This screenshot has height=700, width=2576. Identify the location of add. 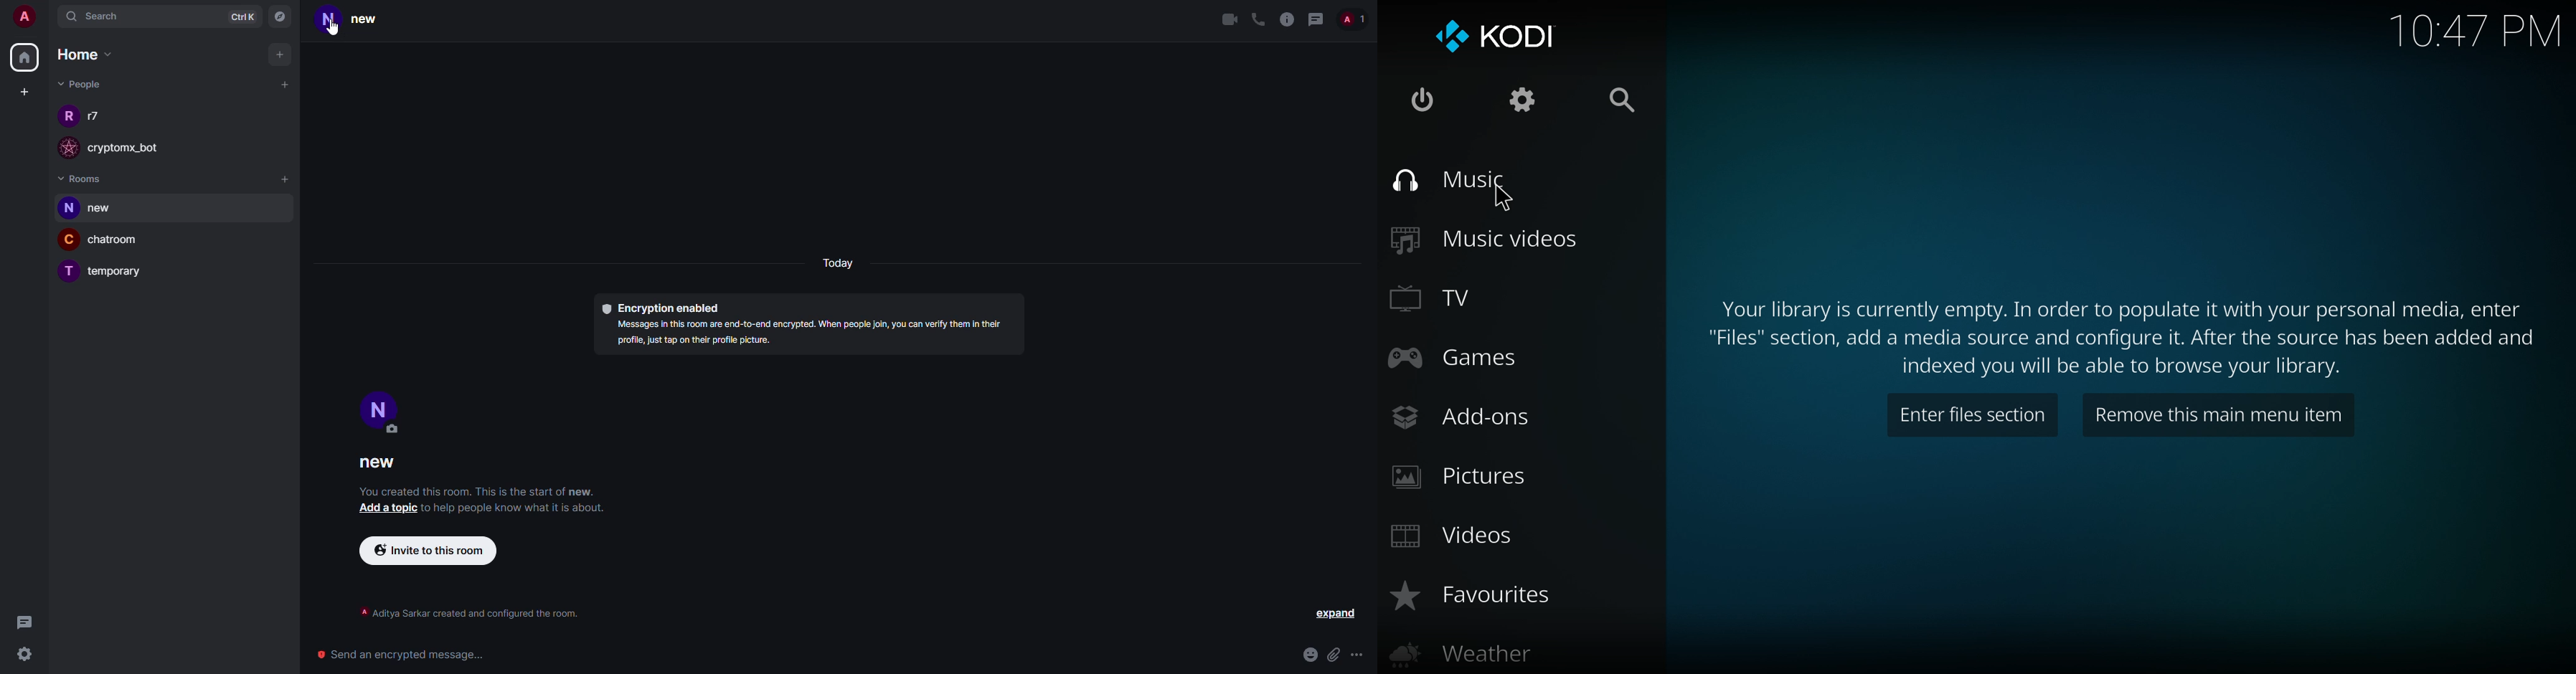
(282, 54).